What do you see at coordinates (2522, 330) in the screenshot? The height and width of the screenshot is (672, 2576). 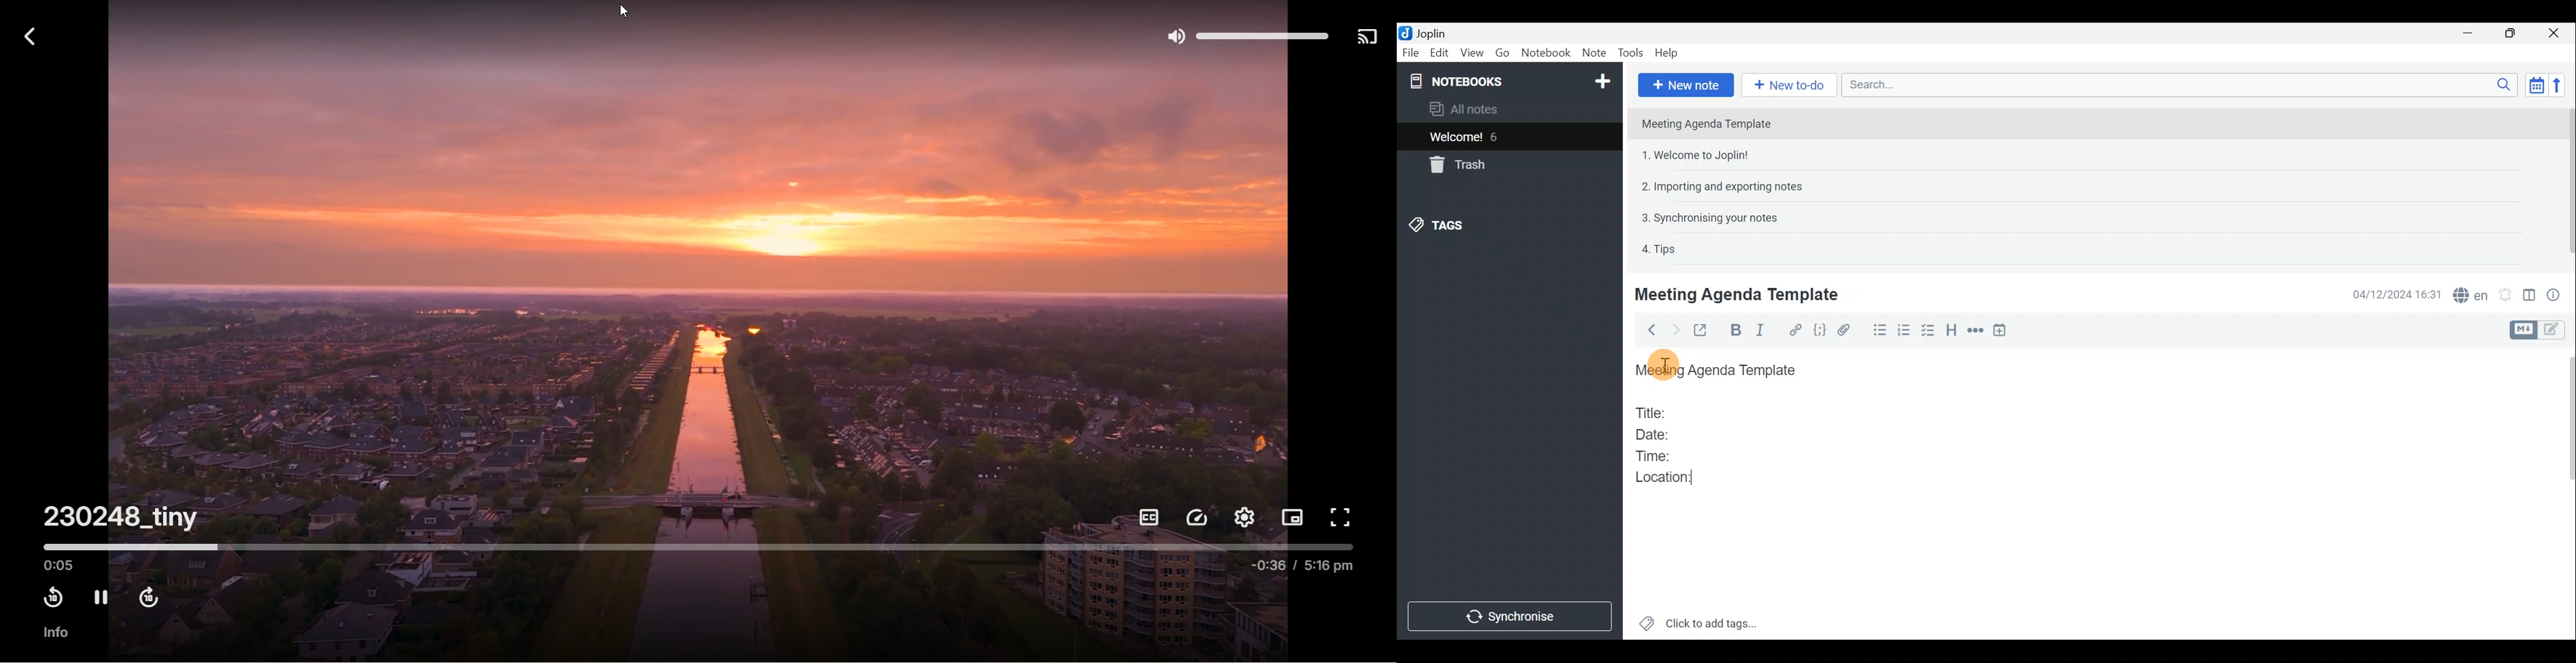 I see `Toggle editors` at bounding box center [2522, 330].